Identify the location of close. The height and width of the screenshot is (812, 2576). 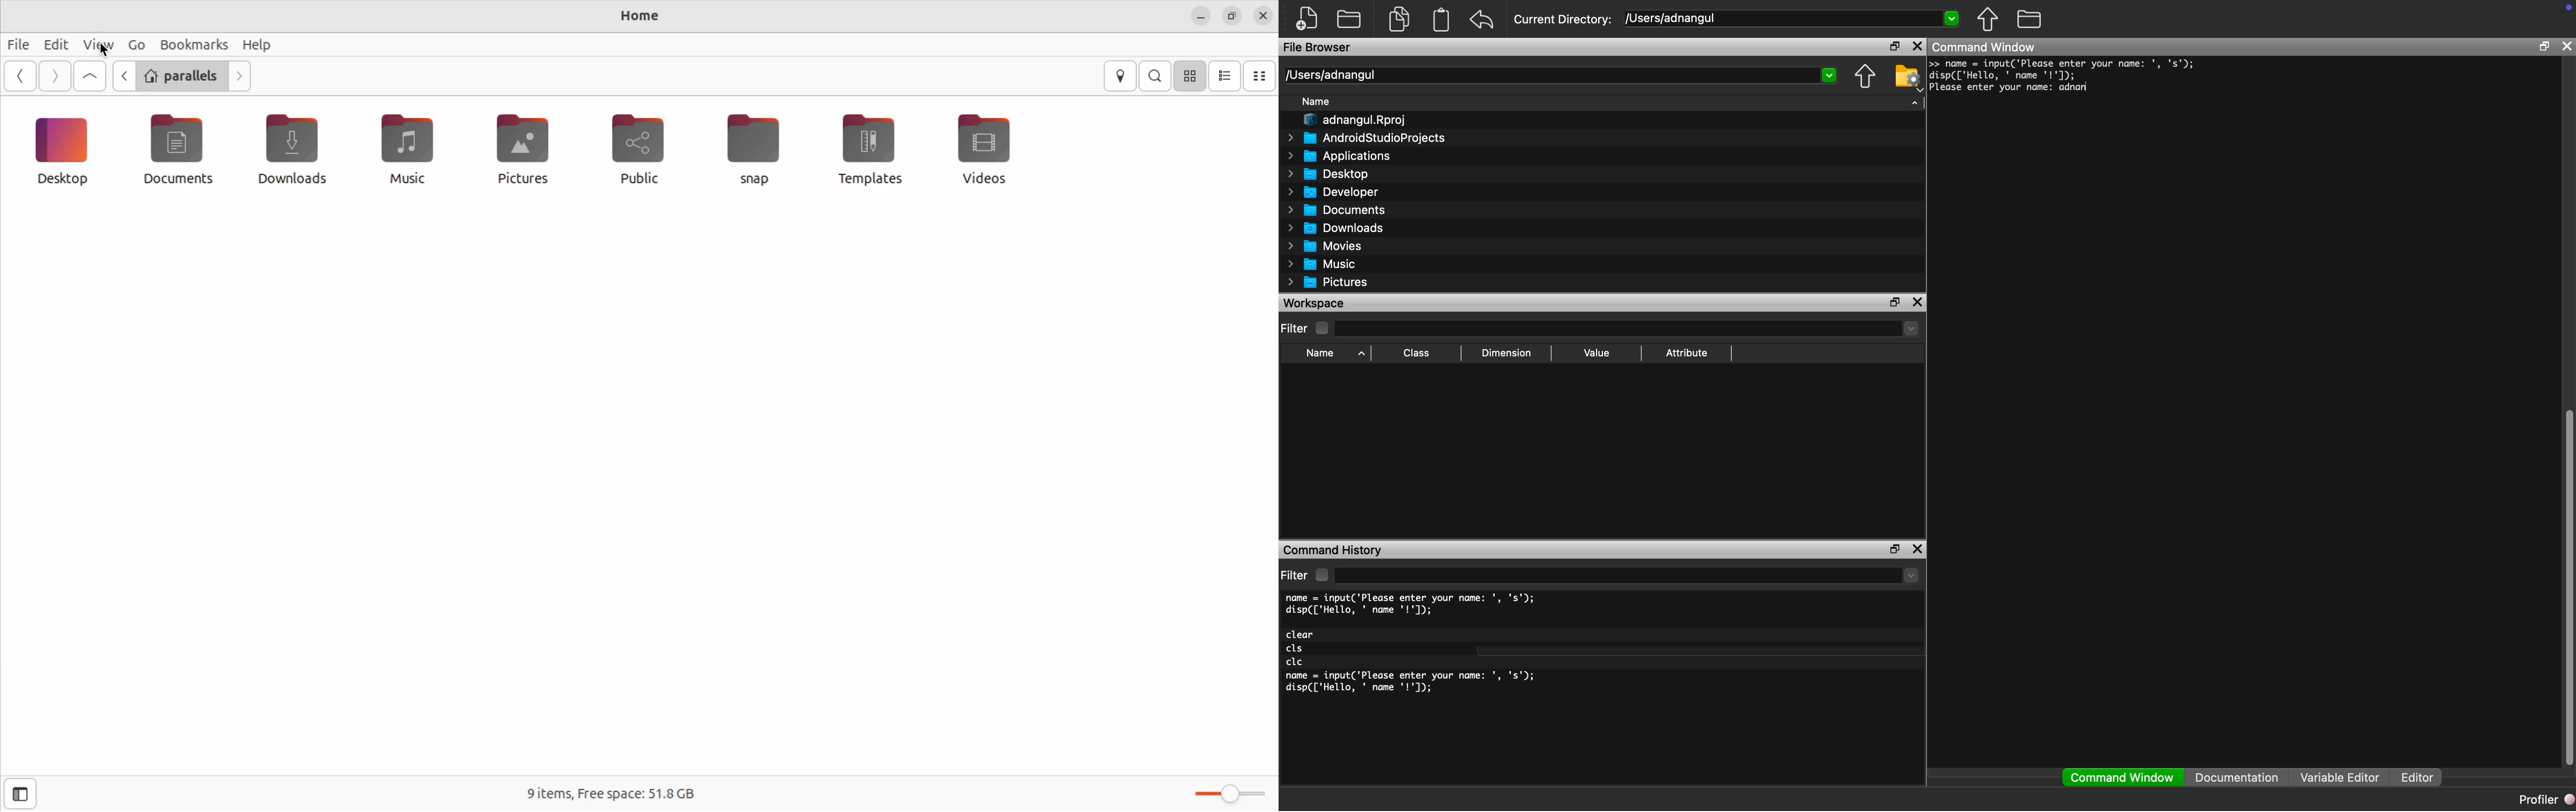
(1918, 549).